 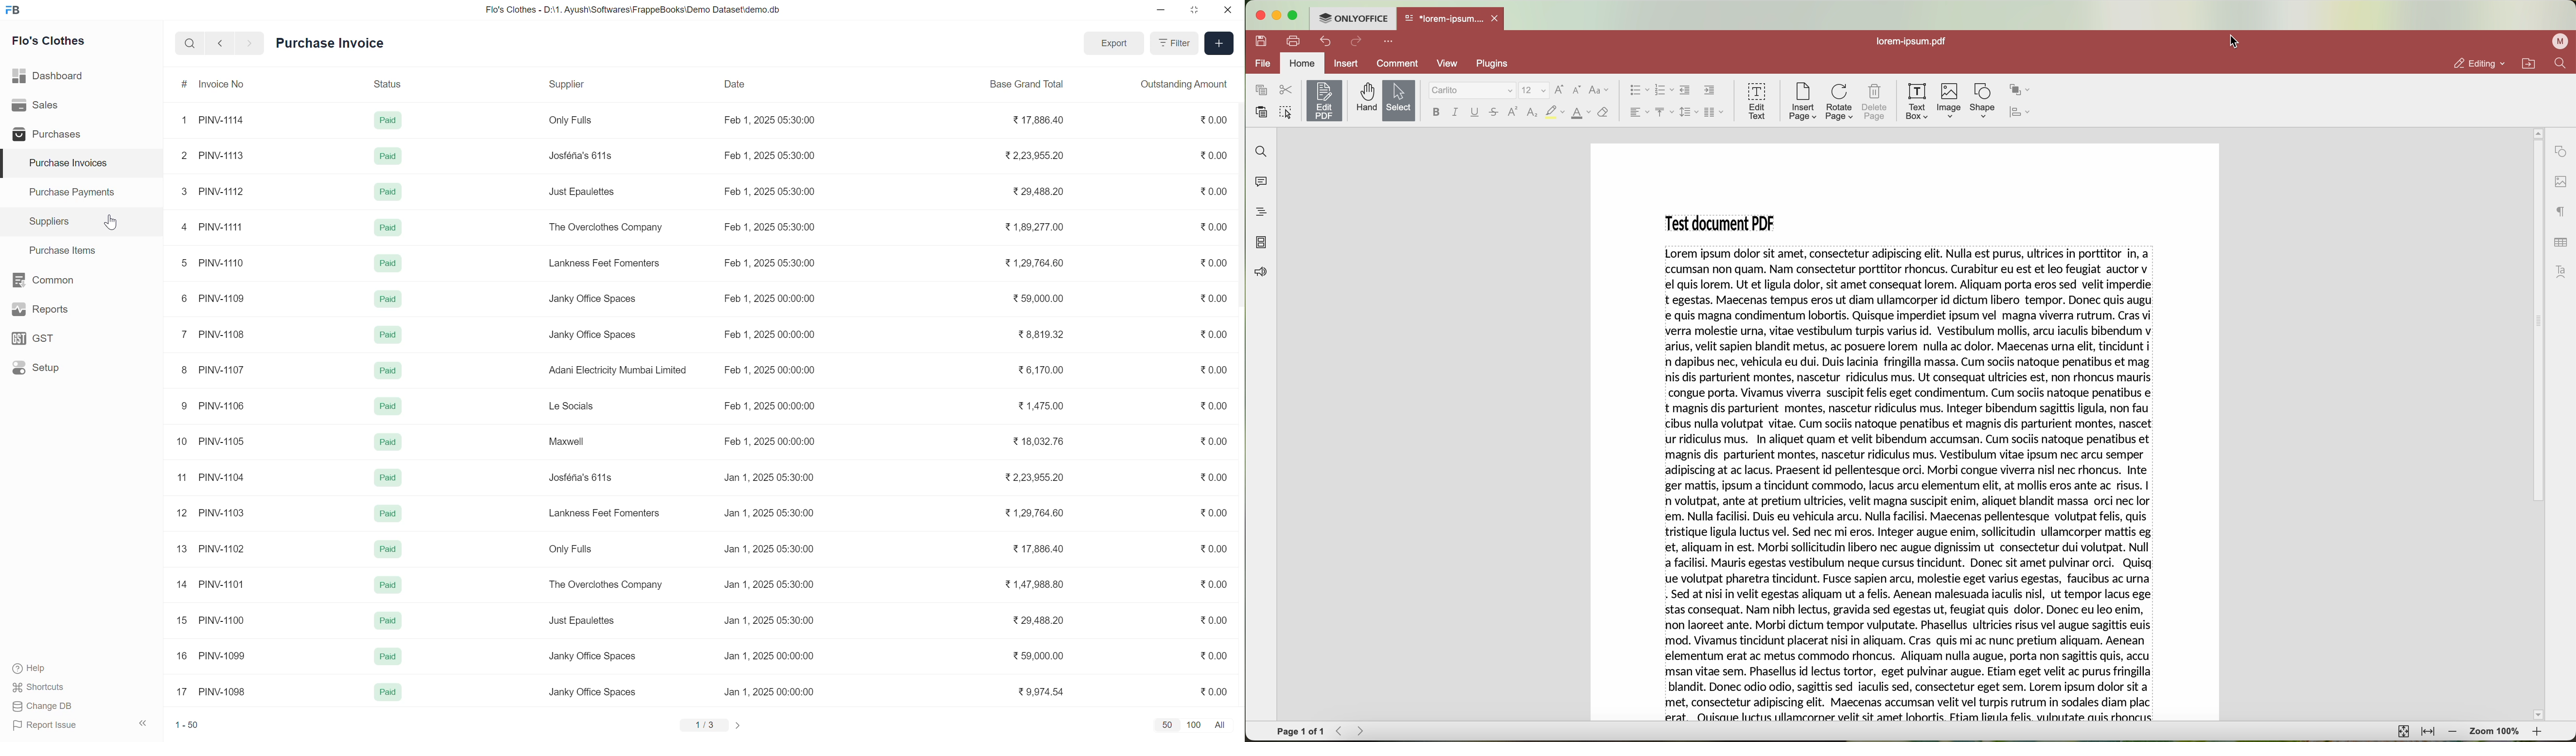 What do you see at coordinates (1214, 298) in the screenshot?
I see `0.00` at bounding box center [1214, 298].